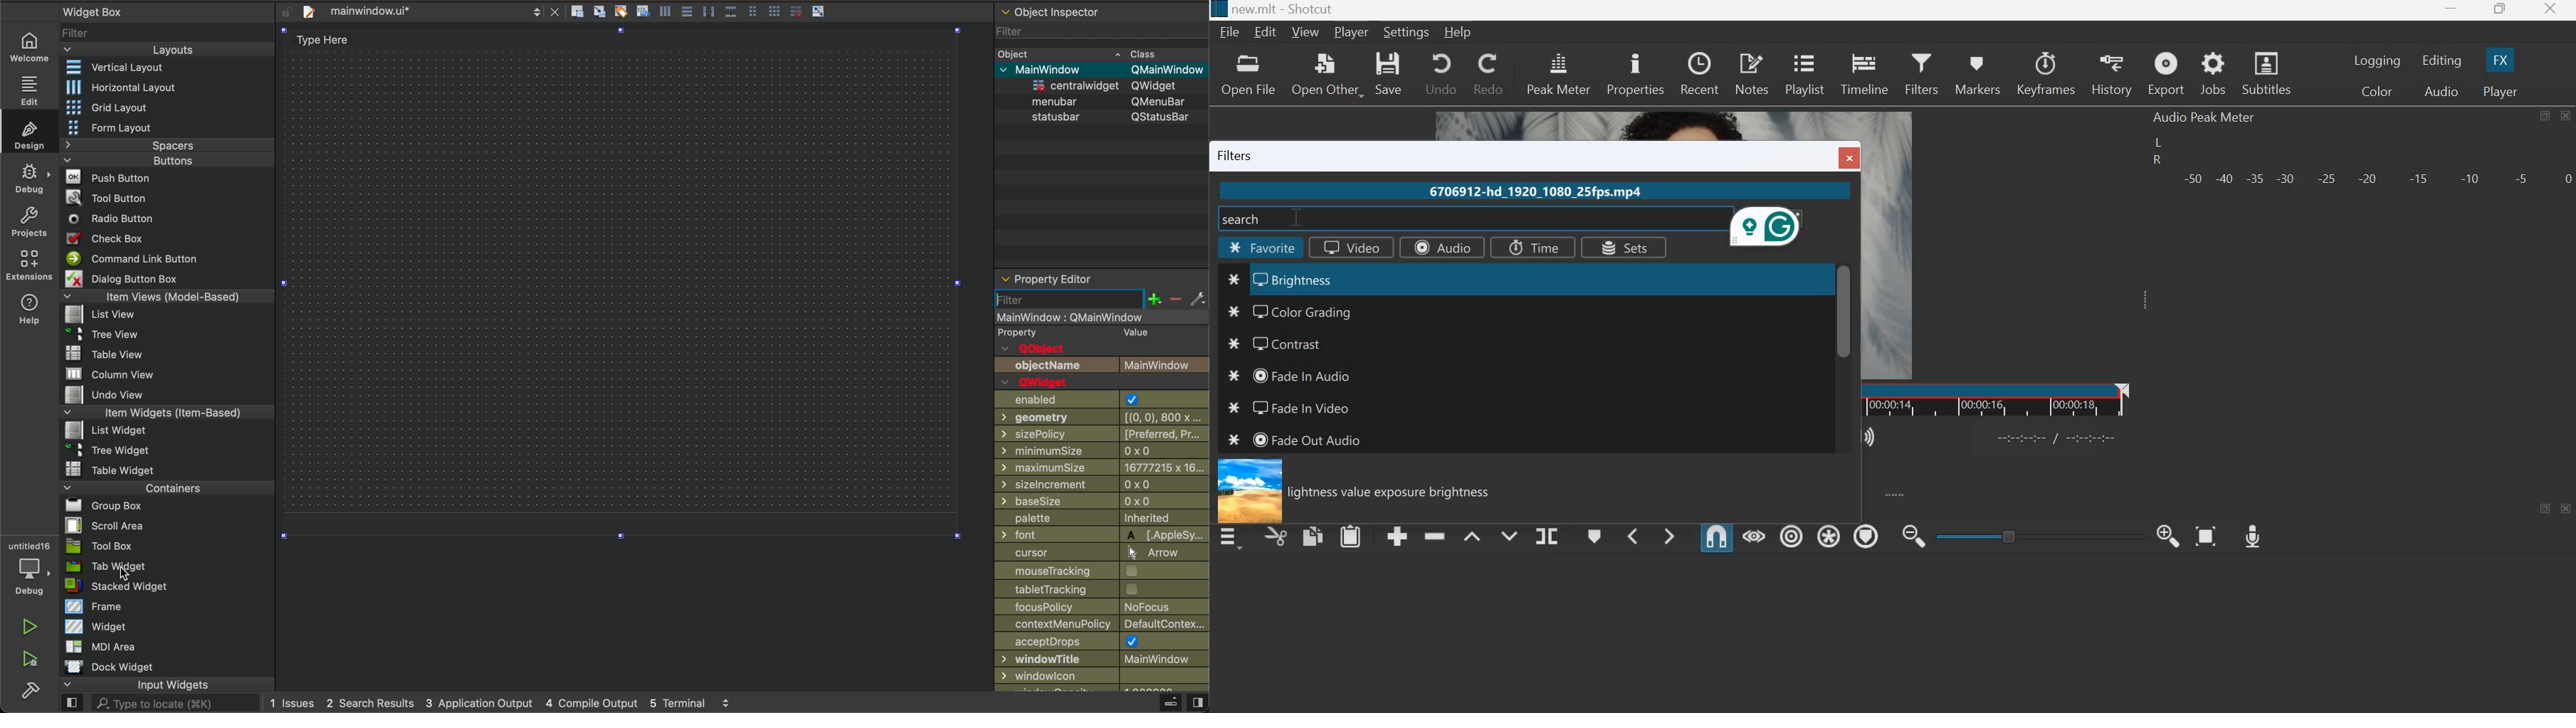 The width and height of the screenshot is (2576, 728). Describe the element at coordinates (1462, 31) in the screenshot. I see `Help` at that location.